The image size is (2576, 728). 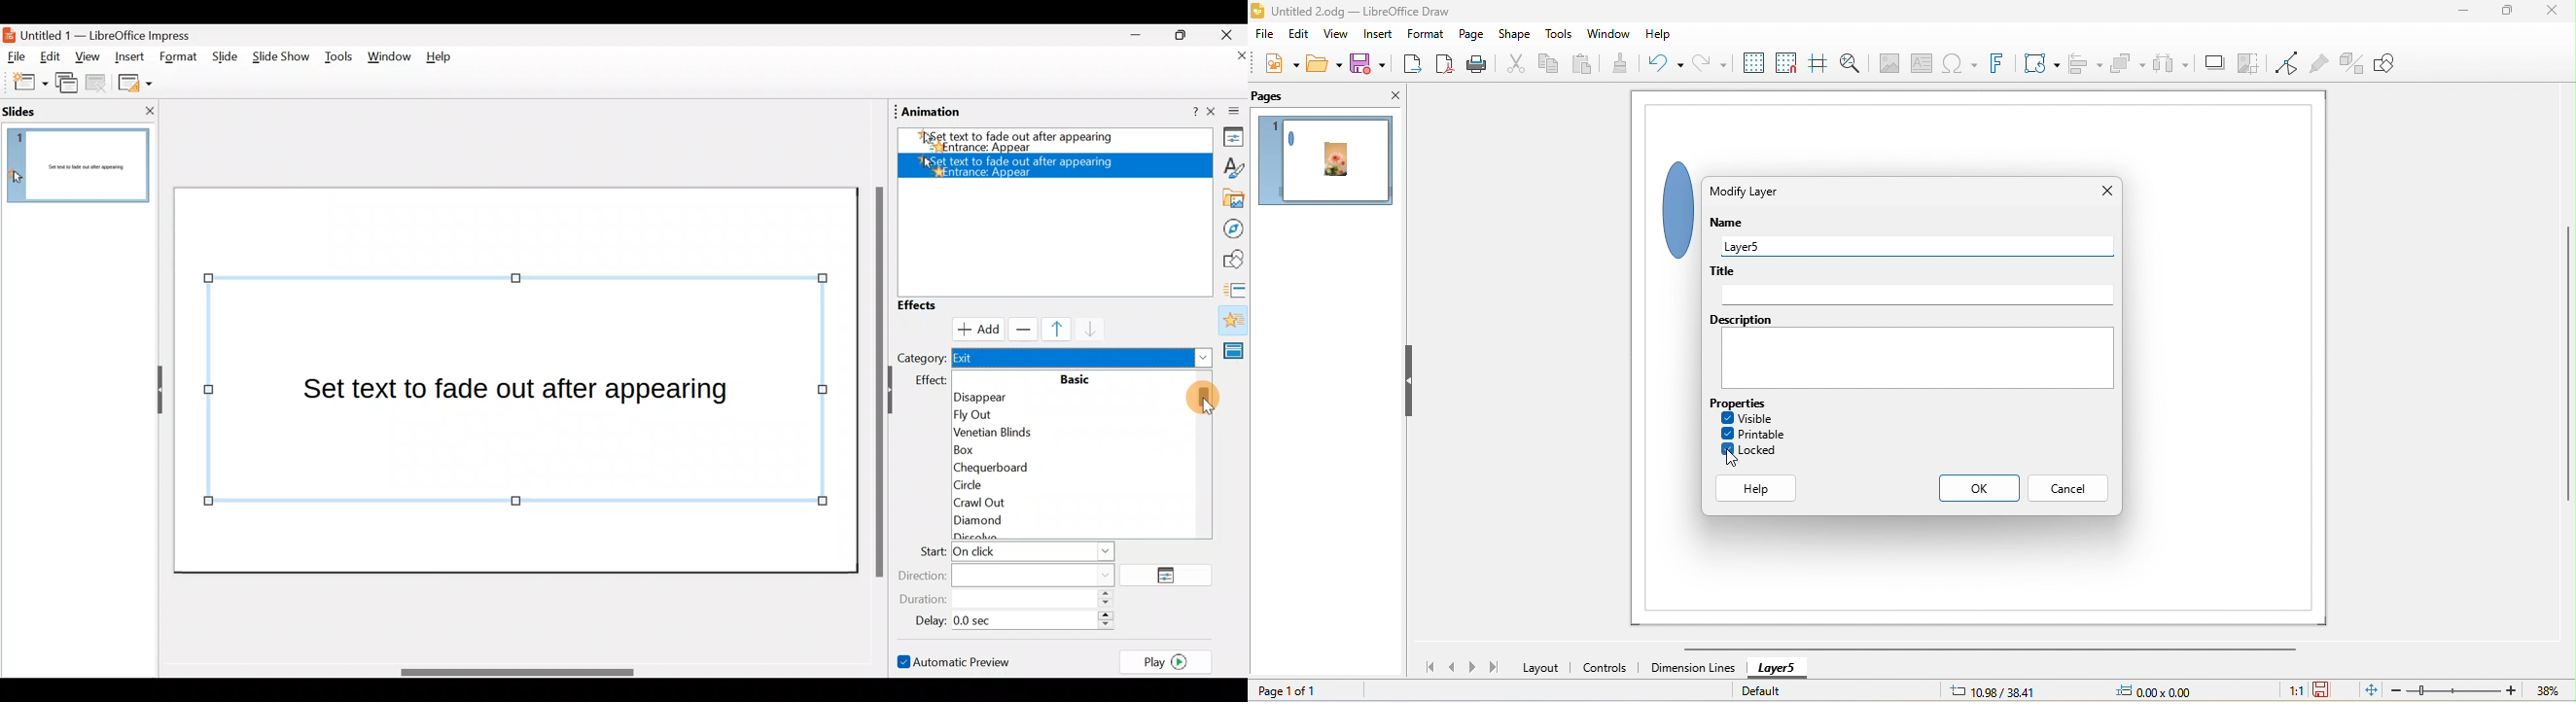 I want to click on zoom and pan, so click(x=1850, y=63).